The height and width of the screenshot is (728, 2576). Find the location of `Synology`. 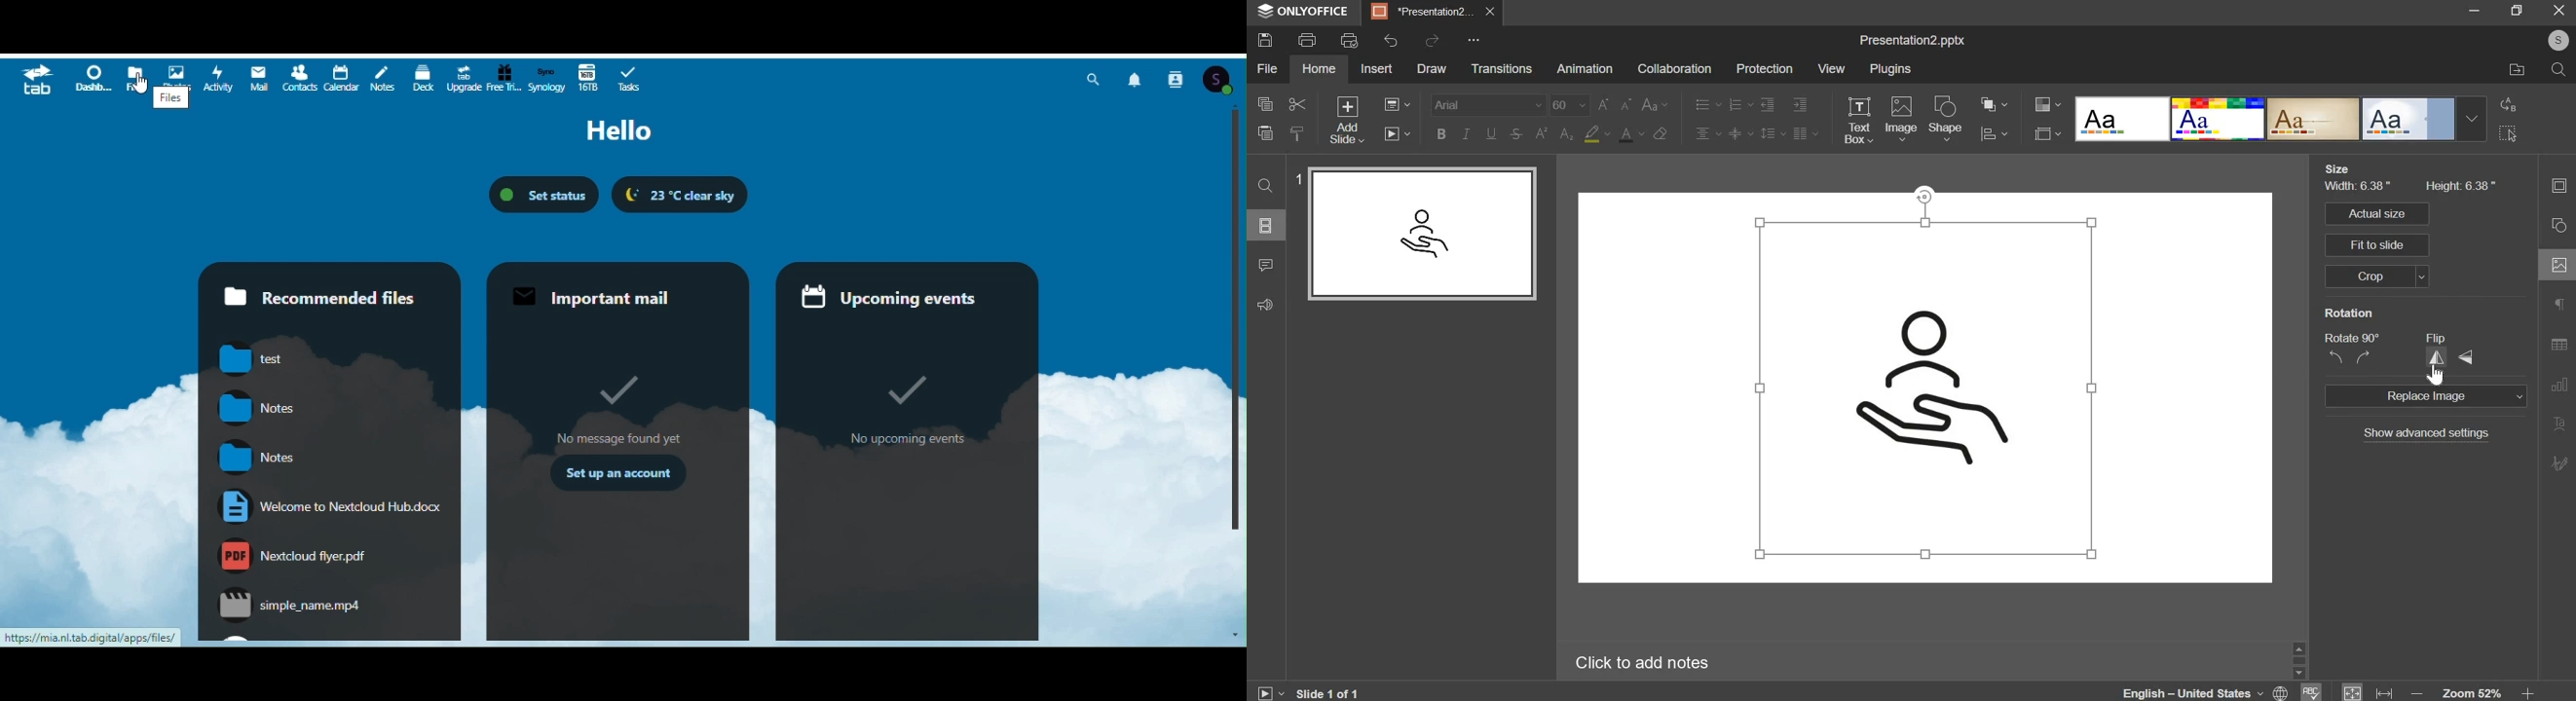

Synology is located at coordinates (544, 78).